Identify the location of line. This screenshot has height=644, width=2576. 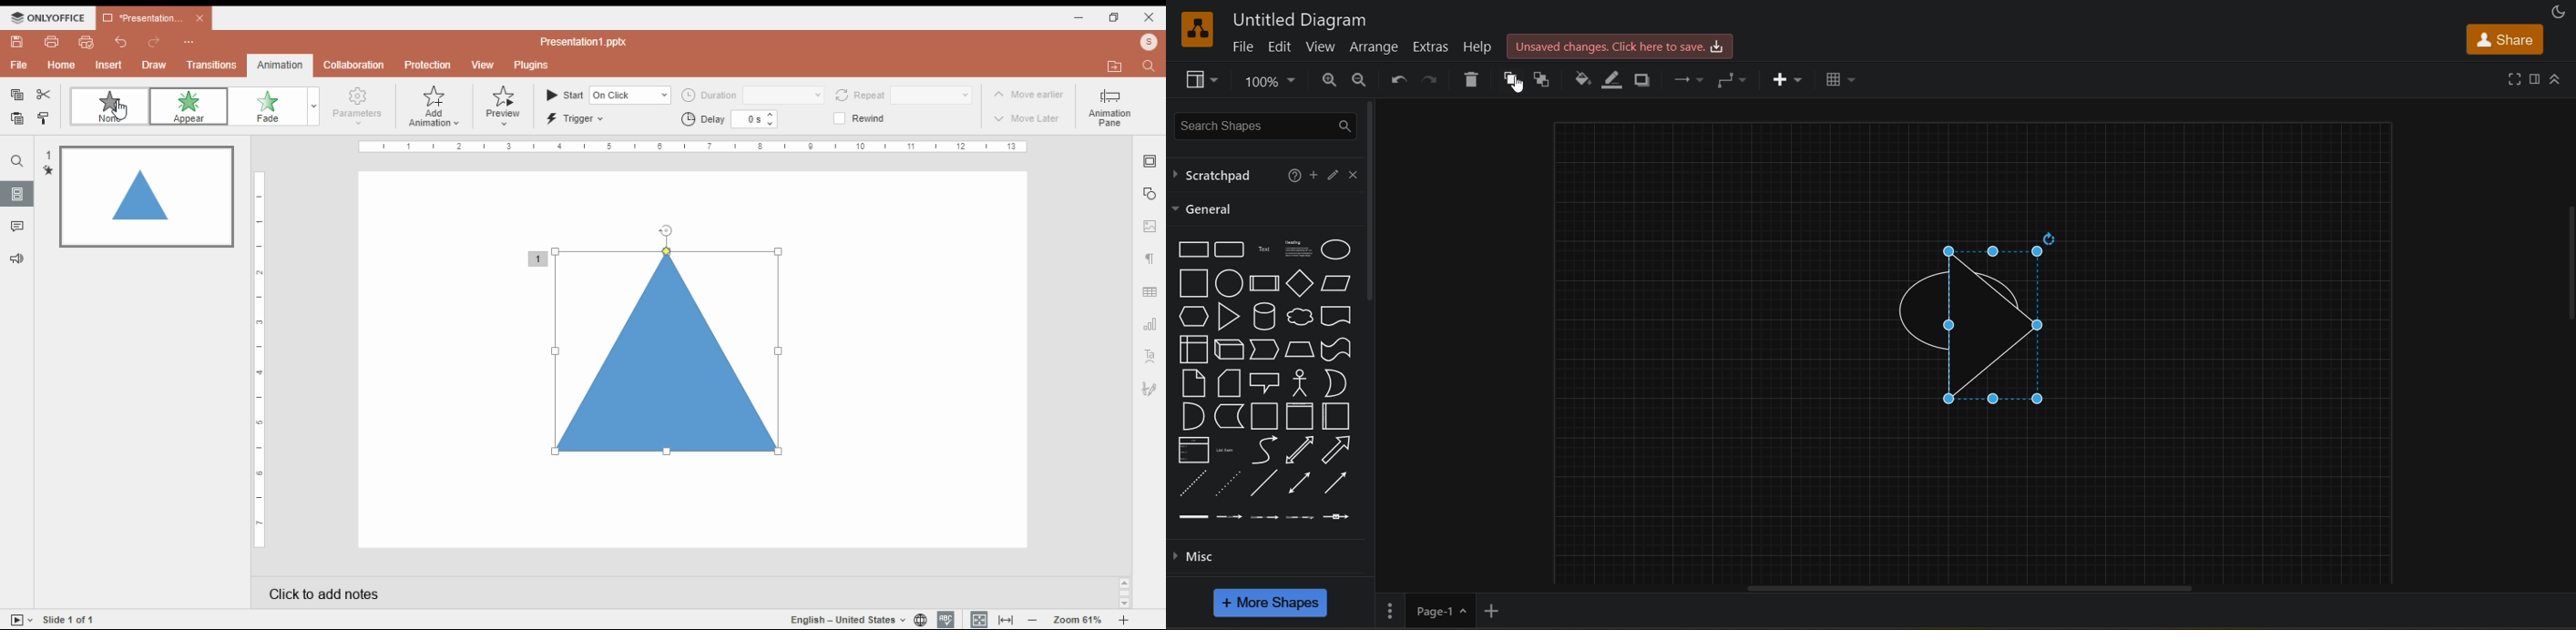
(1264, 482).